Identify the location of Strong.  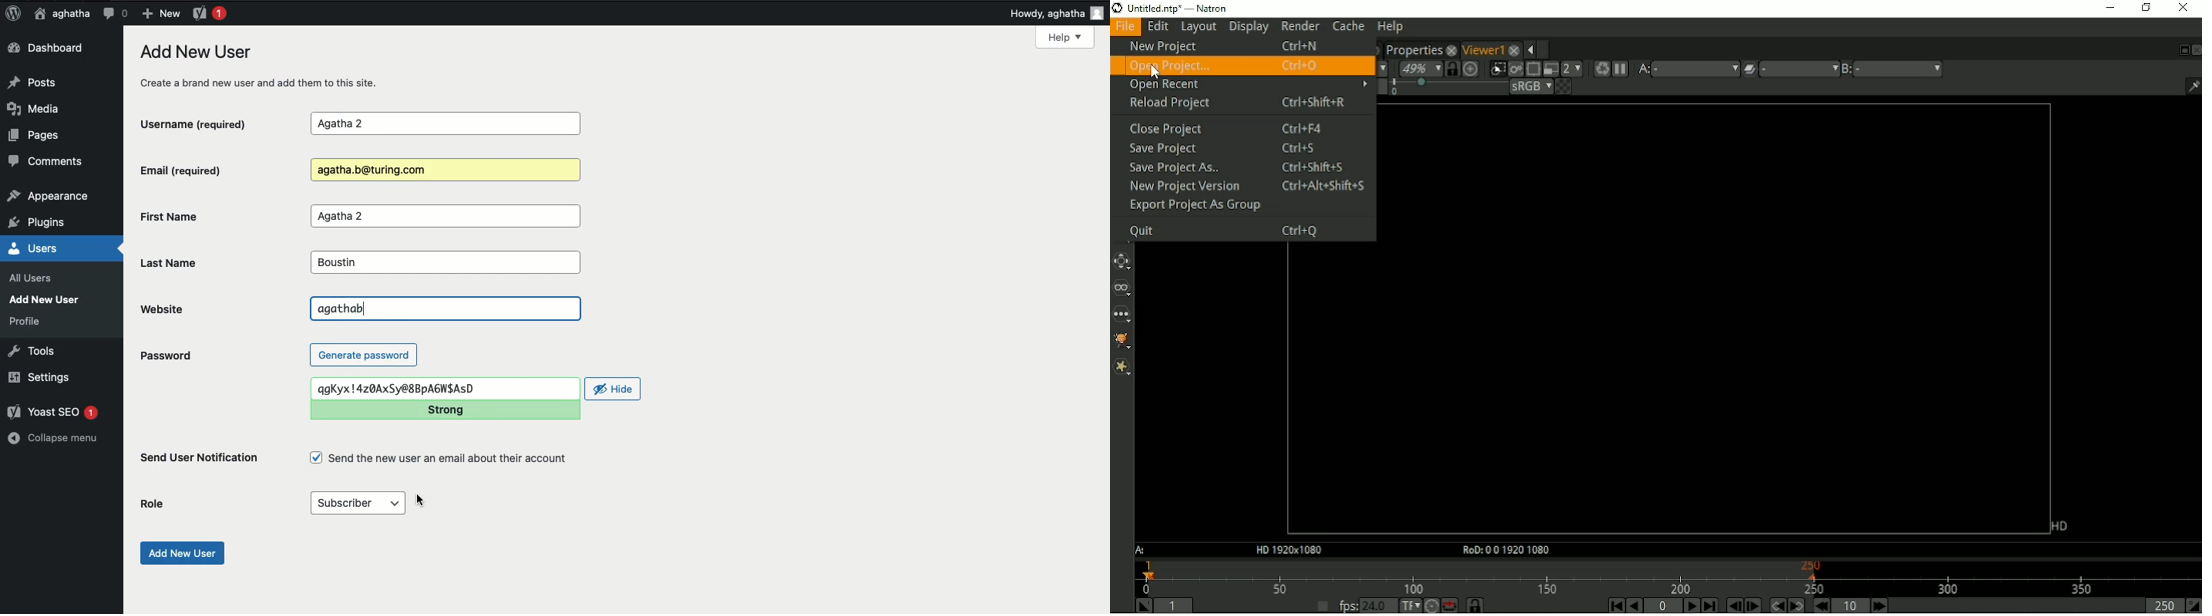
(444, 410).